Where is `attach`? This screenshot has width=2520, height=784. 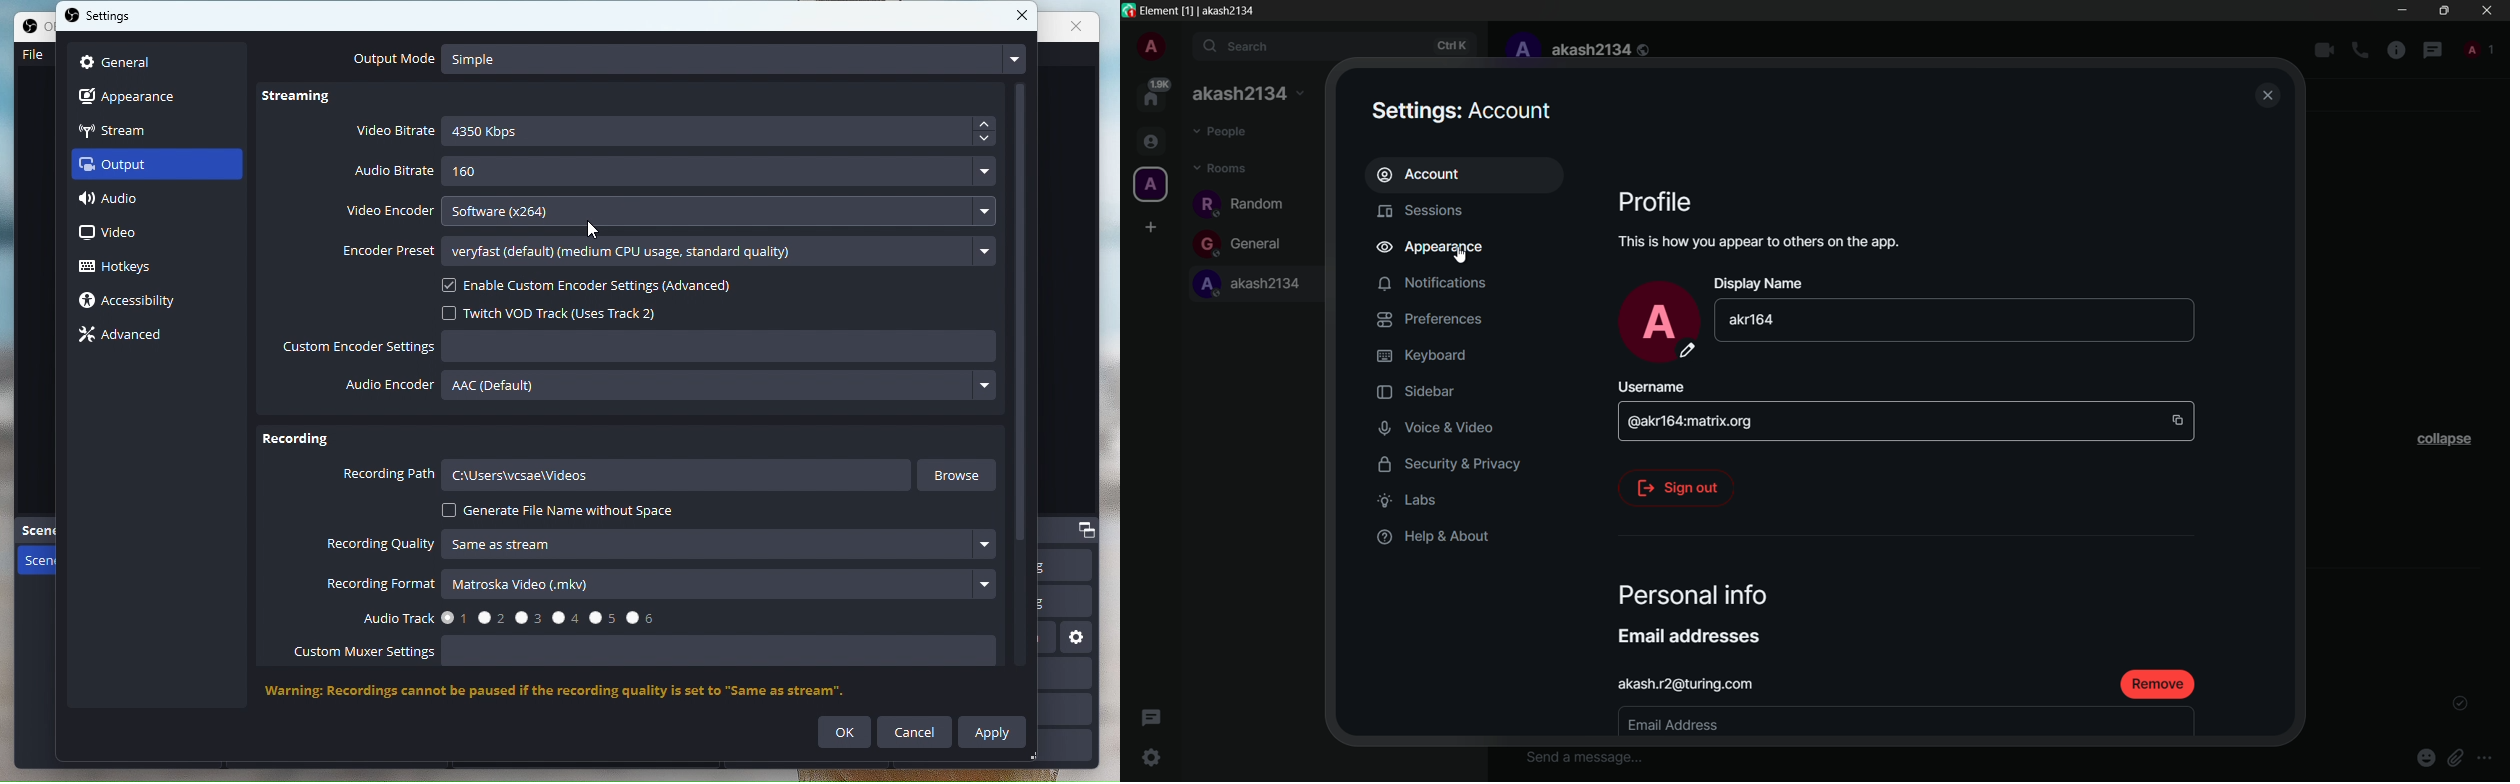 attach is located at coordinates (2459, 757).